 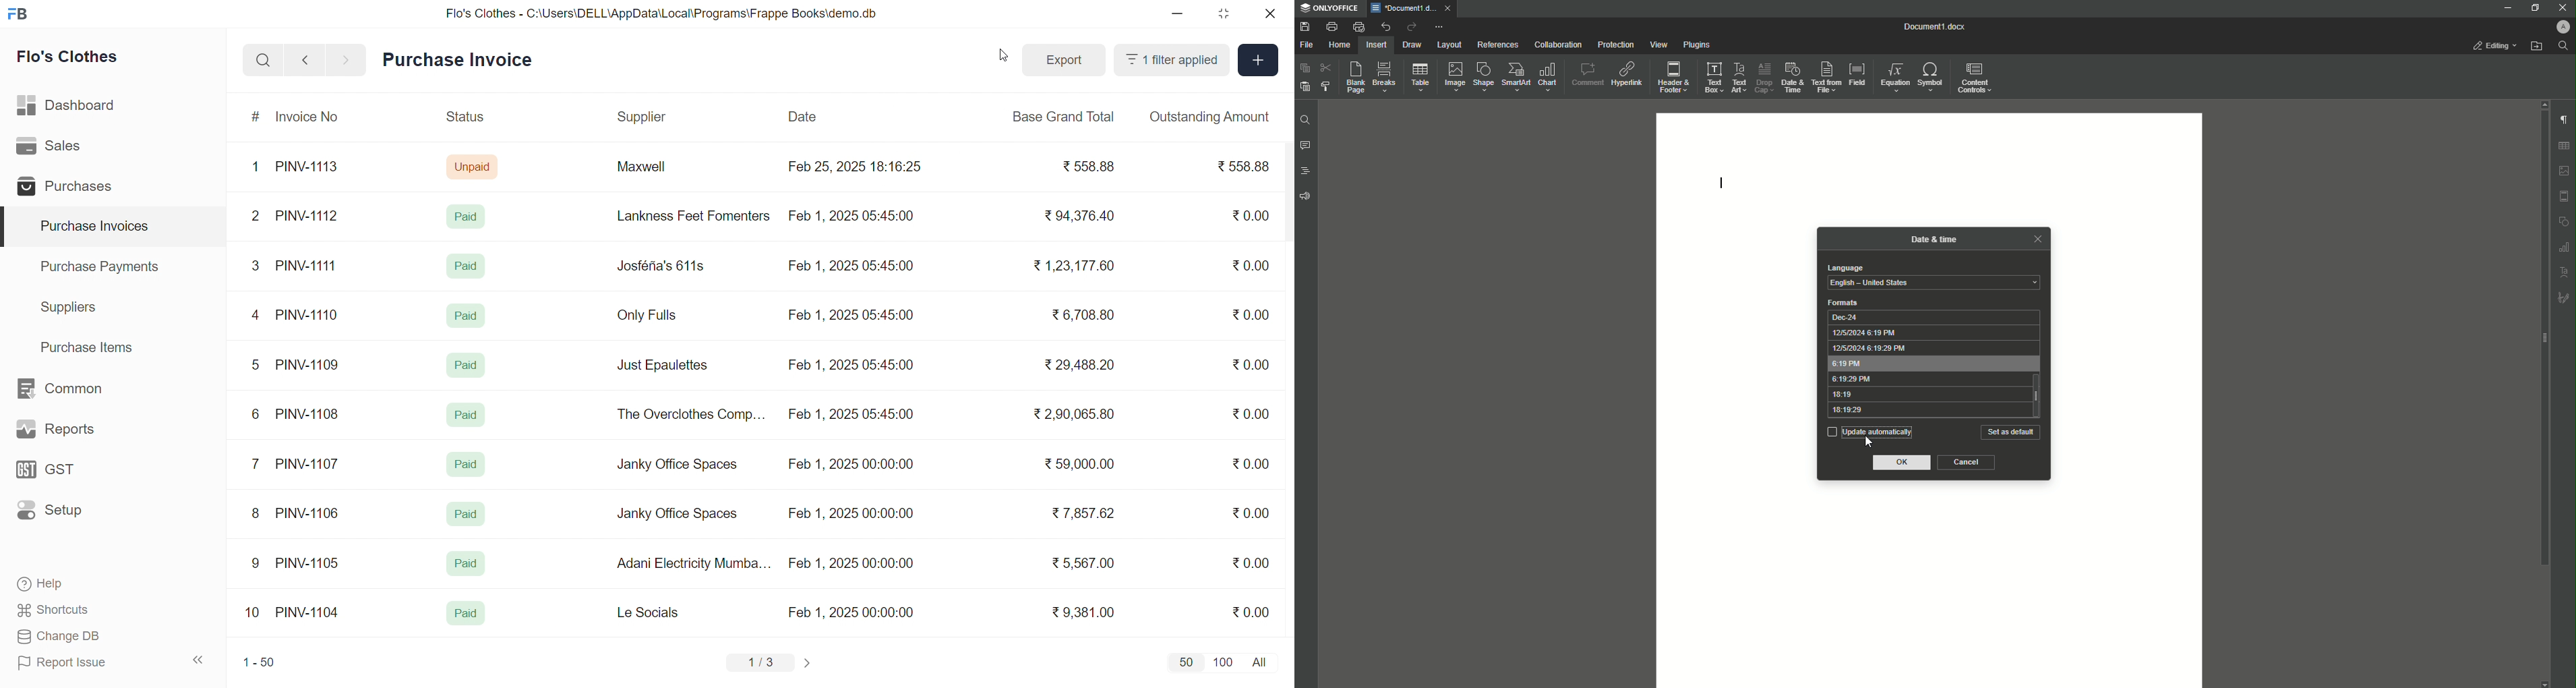 What do you see at coordinates (308, 314) in the screenshot?
I see `PINV-1110` at bounding box center [308, 314].